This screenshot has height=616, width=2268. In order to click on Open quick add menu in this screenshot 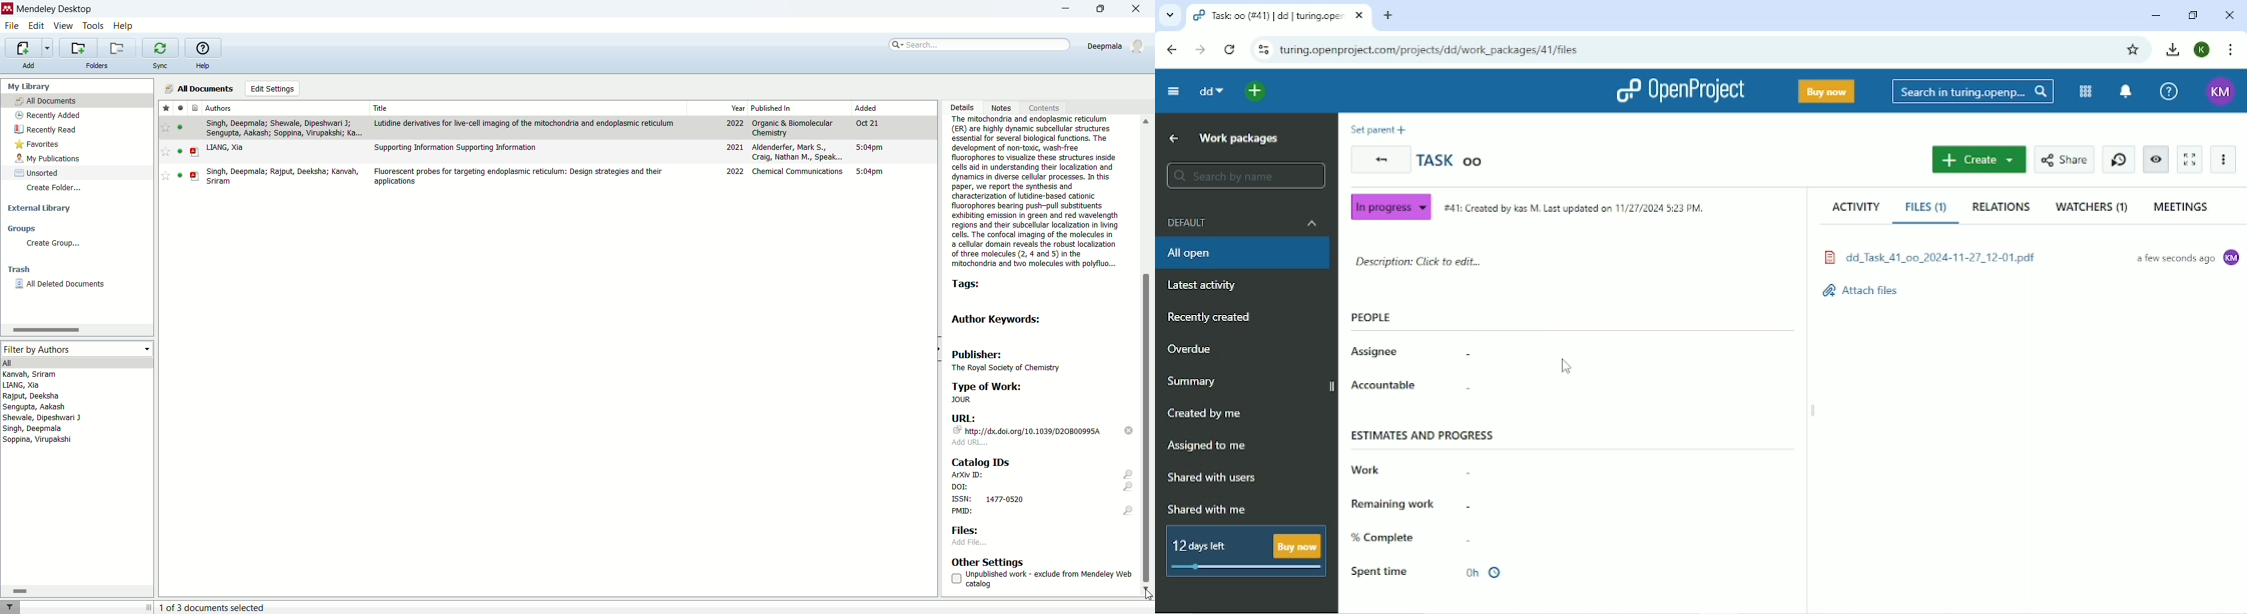, I will do `click(1256, 93)`.